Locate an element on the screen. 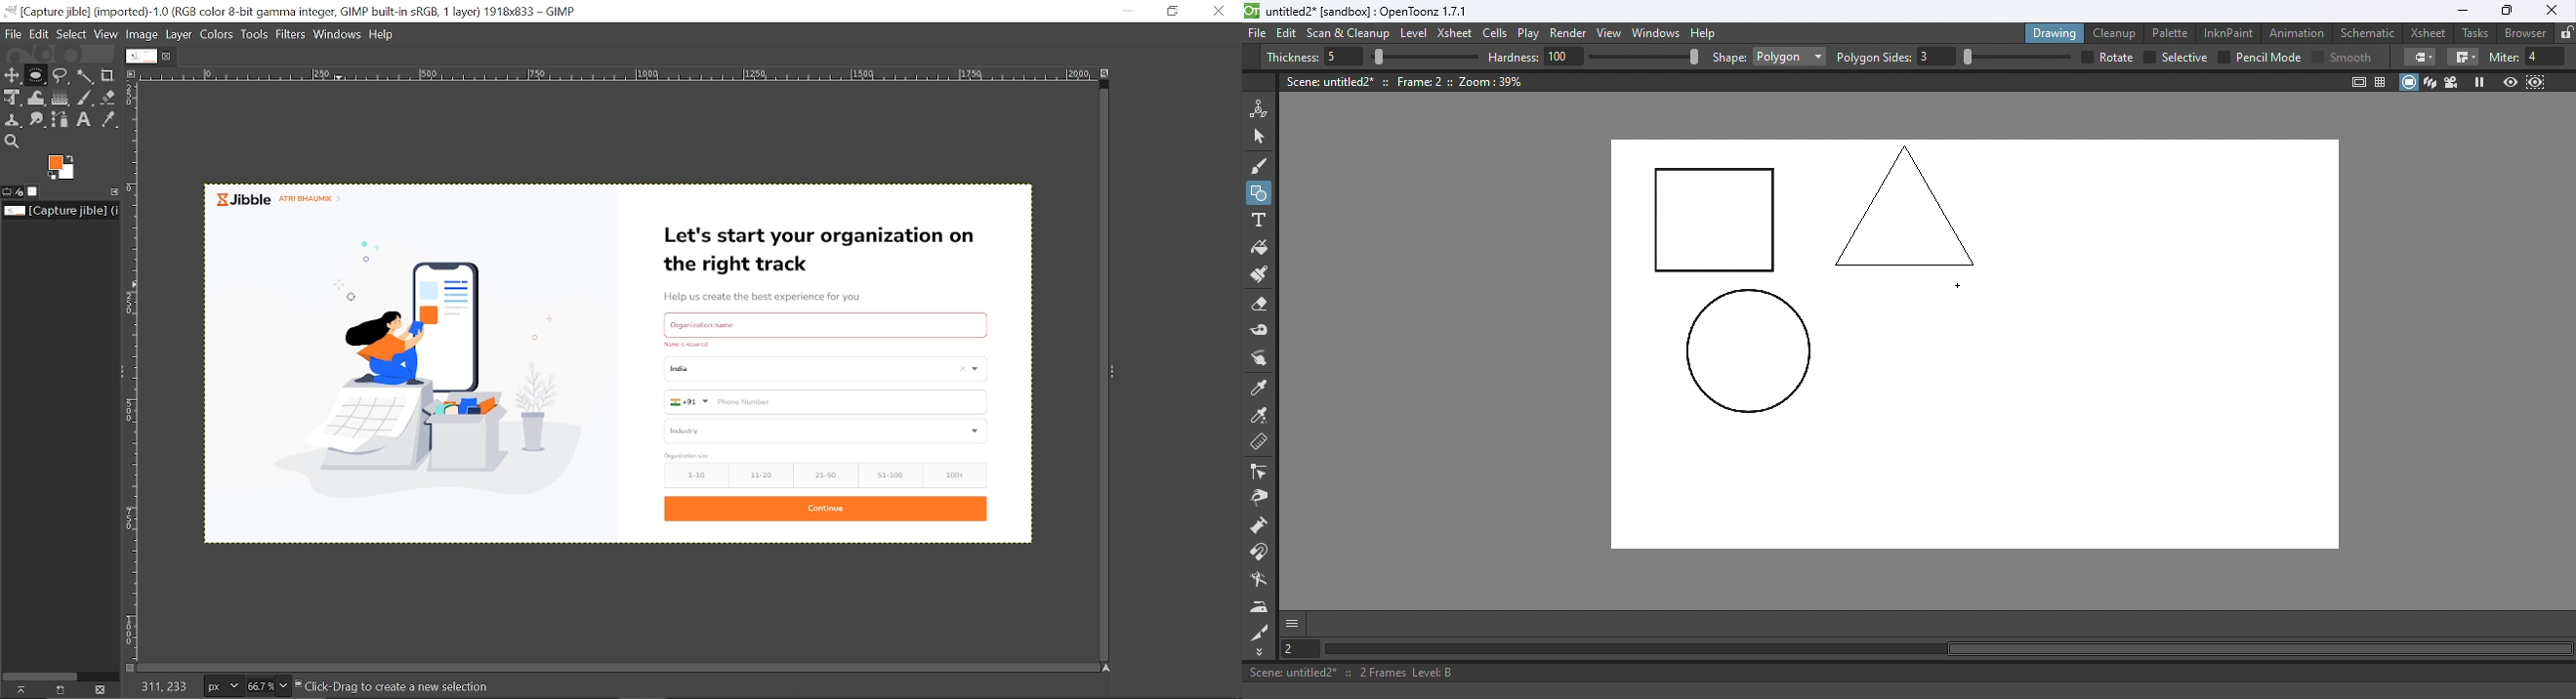 This screenshot has width=2576, height=700. Create a new display for this image is located at coordinates (60, 689).